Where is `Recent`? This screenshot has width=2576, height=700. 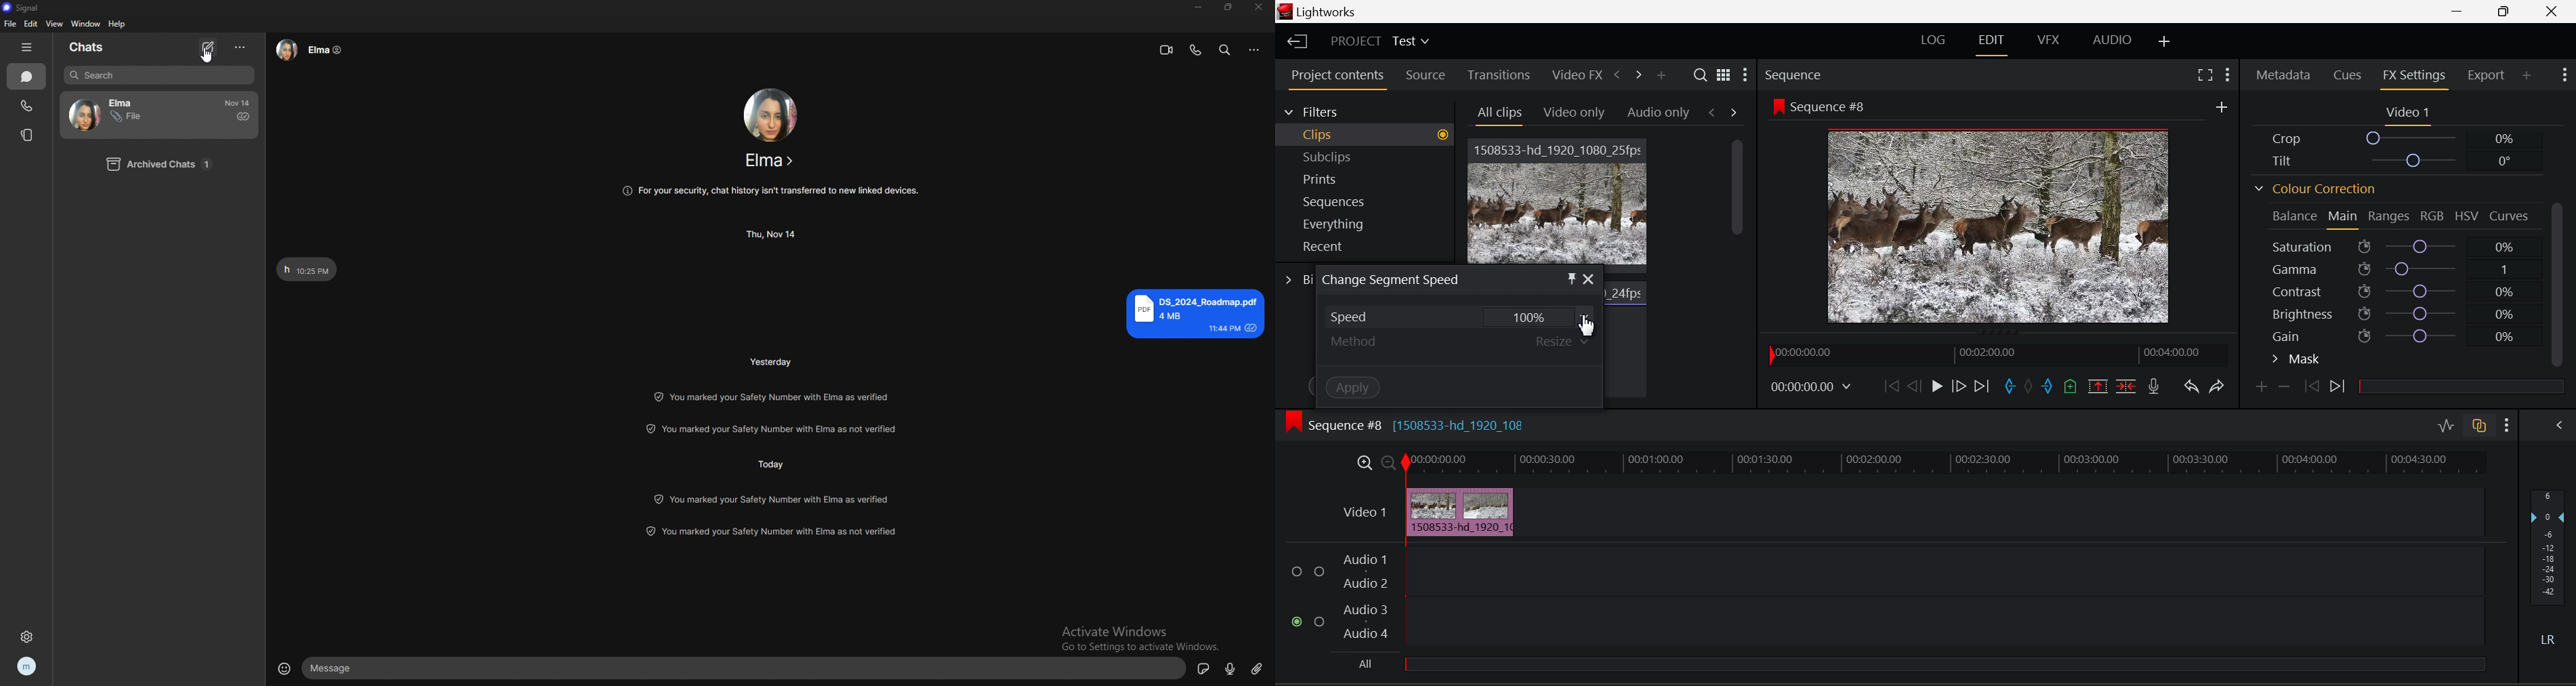 Recent is located at coordinates (1369, 249).